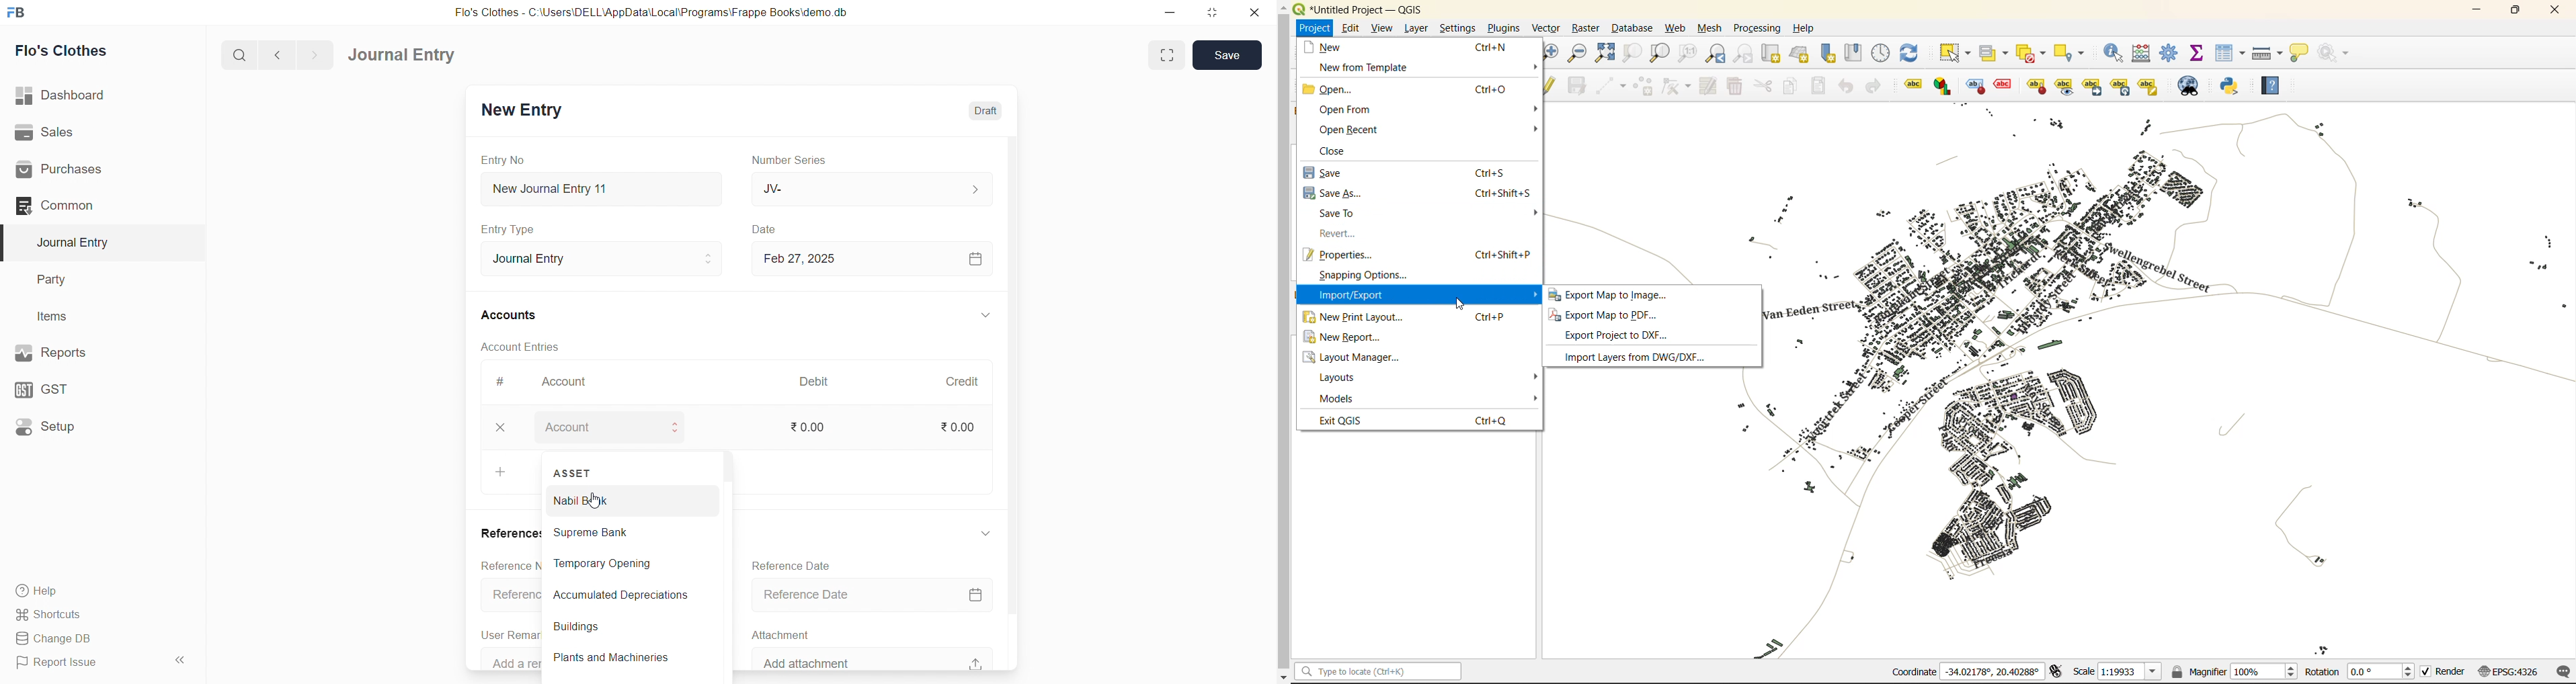 The width and height of the screenshot is (2576, 700). What do you see at coordinates (573, 473) in the screenshot?
I see `ASSET` at bounding box center [573, 473].